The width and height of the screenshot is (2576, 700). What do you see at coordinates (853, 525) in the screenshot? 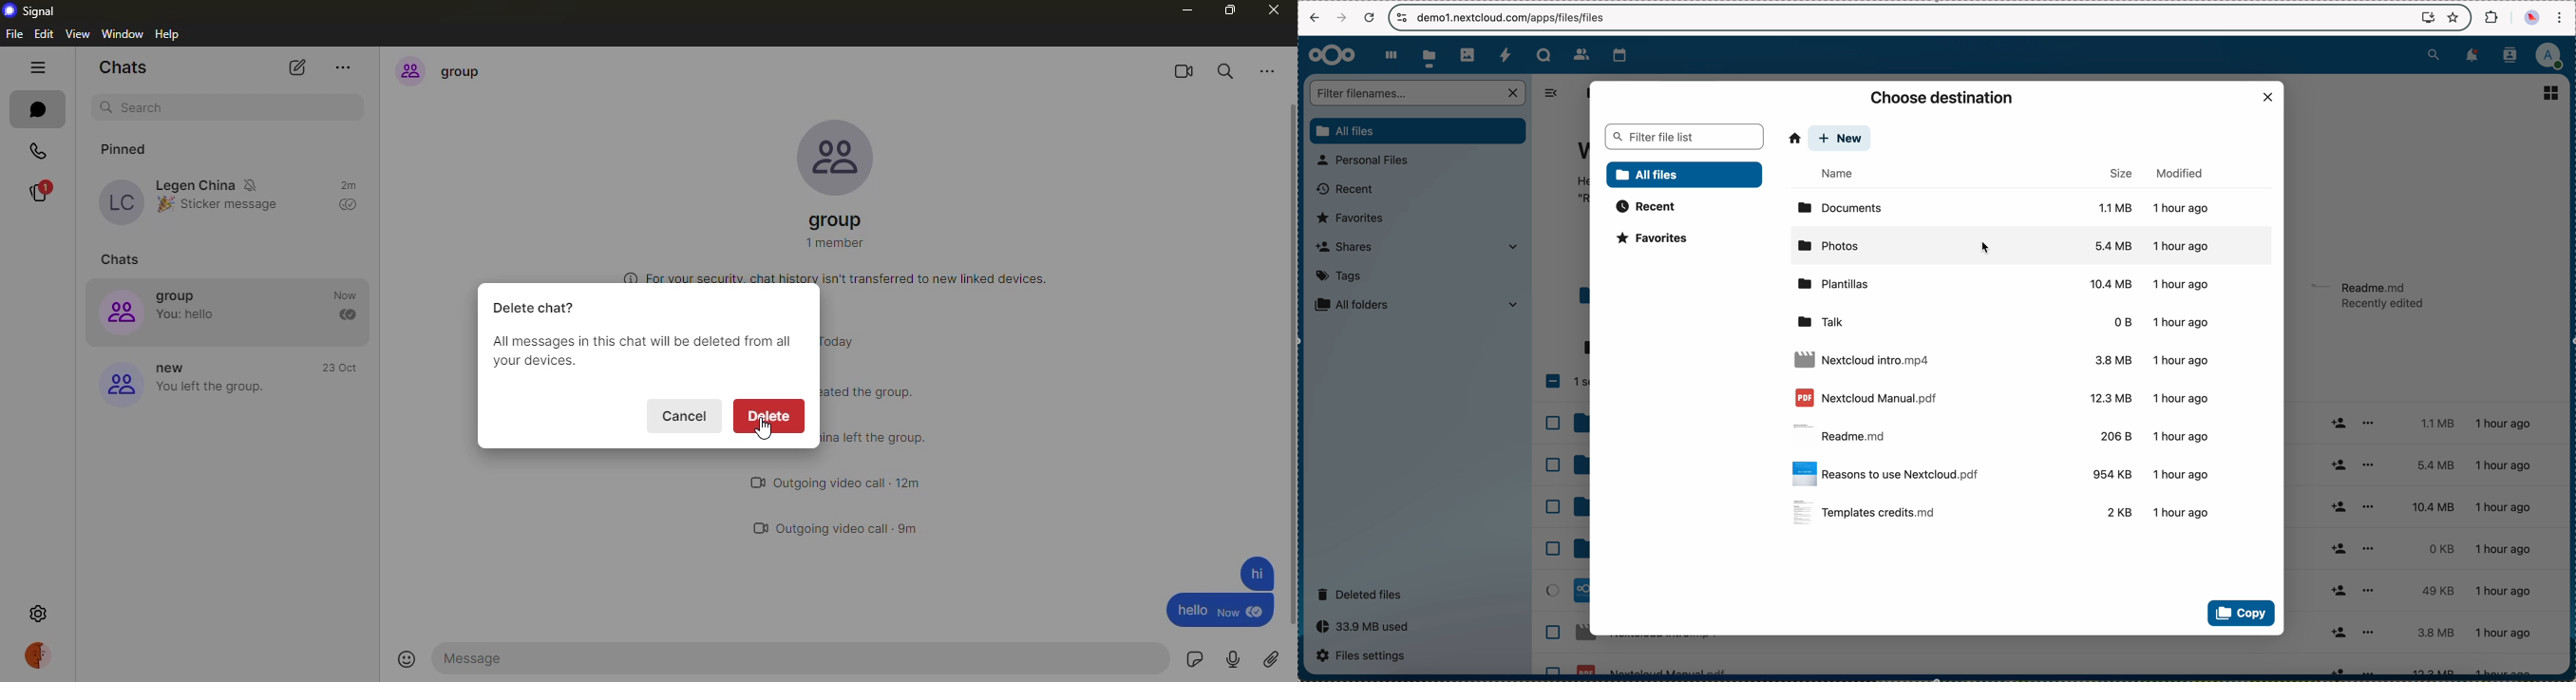
I see `outgoing video call 9m` at bounding box center [853, 525].